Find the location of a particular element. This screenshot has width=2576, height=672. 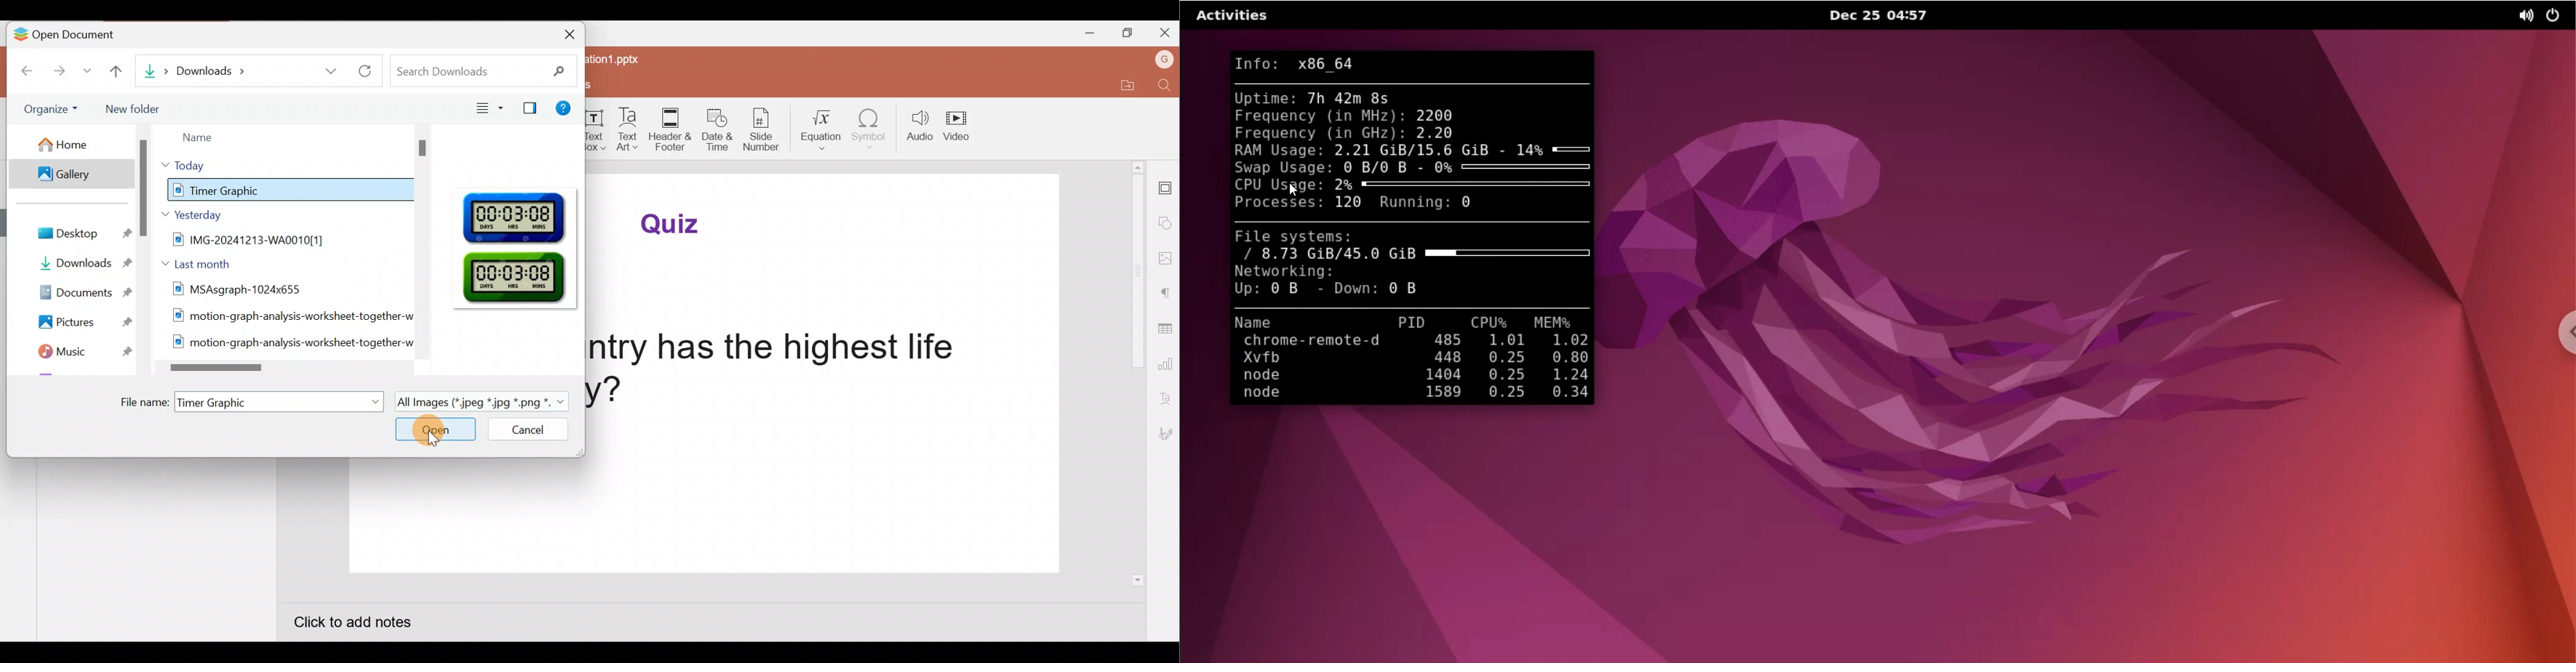

Show/Hide Preview is located at coordinates (527, 106).